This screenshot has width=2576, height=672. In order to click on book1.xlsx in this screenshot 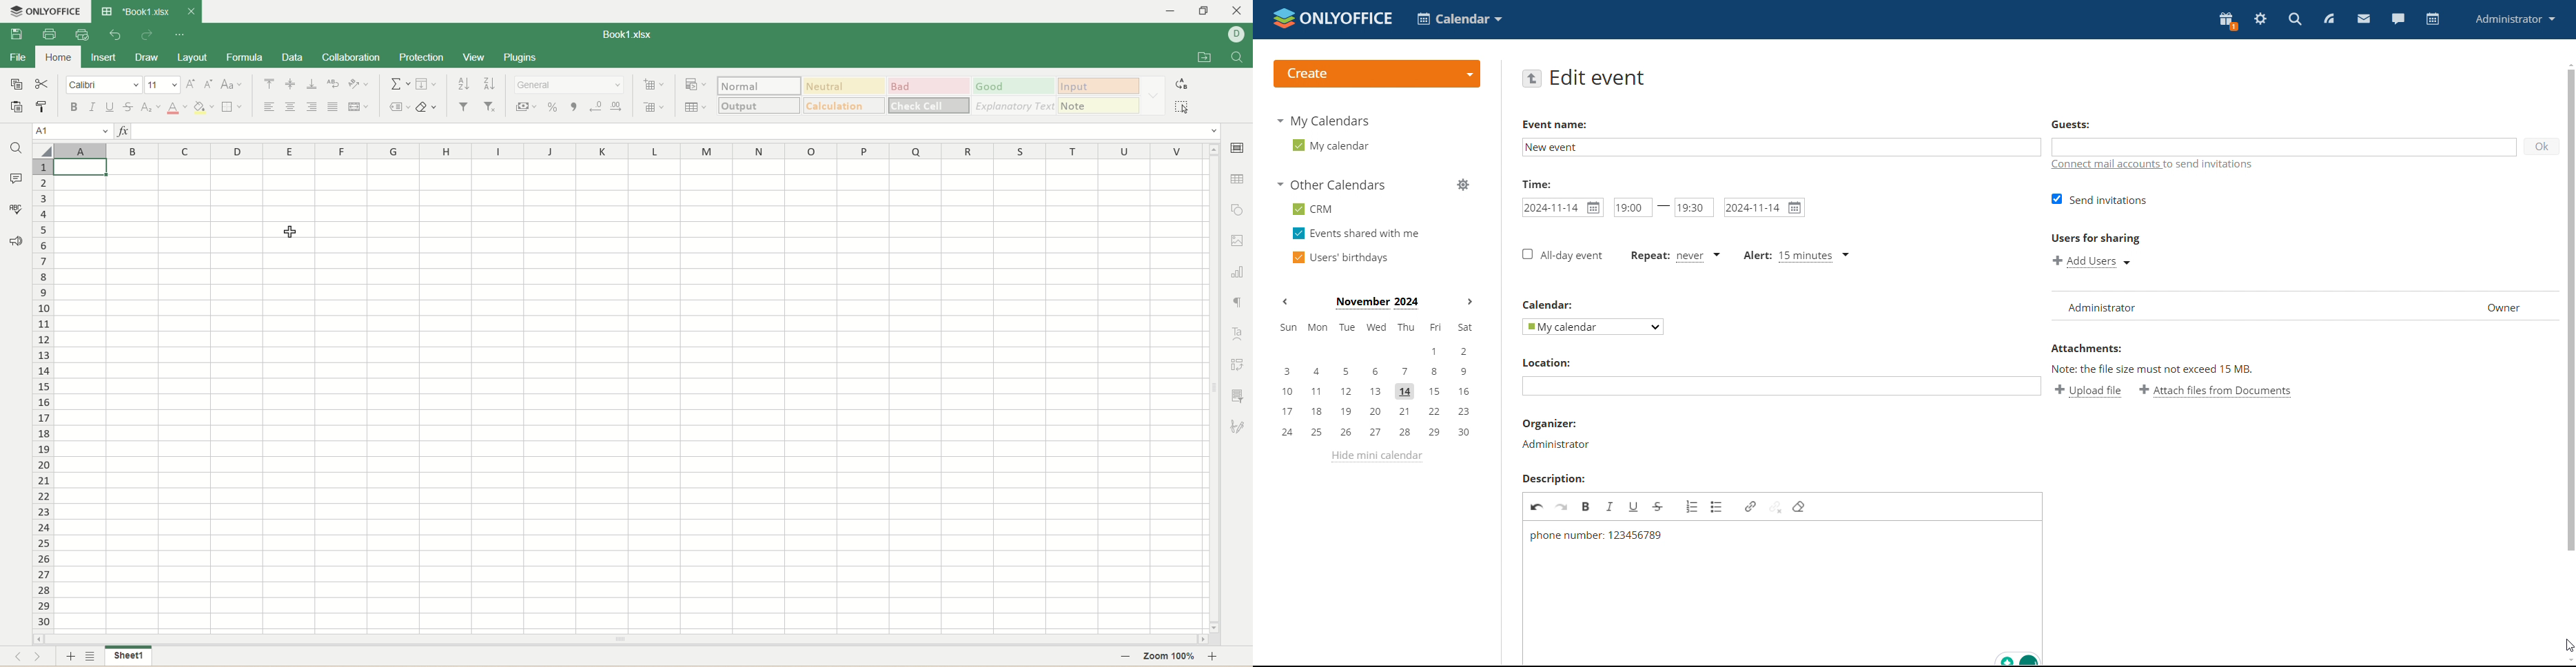, I will do `click(134, 11)`.